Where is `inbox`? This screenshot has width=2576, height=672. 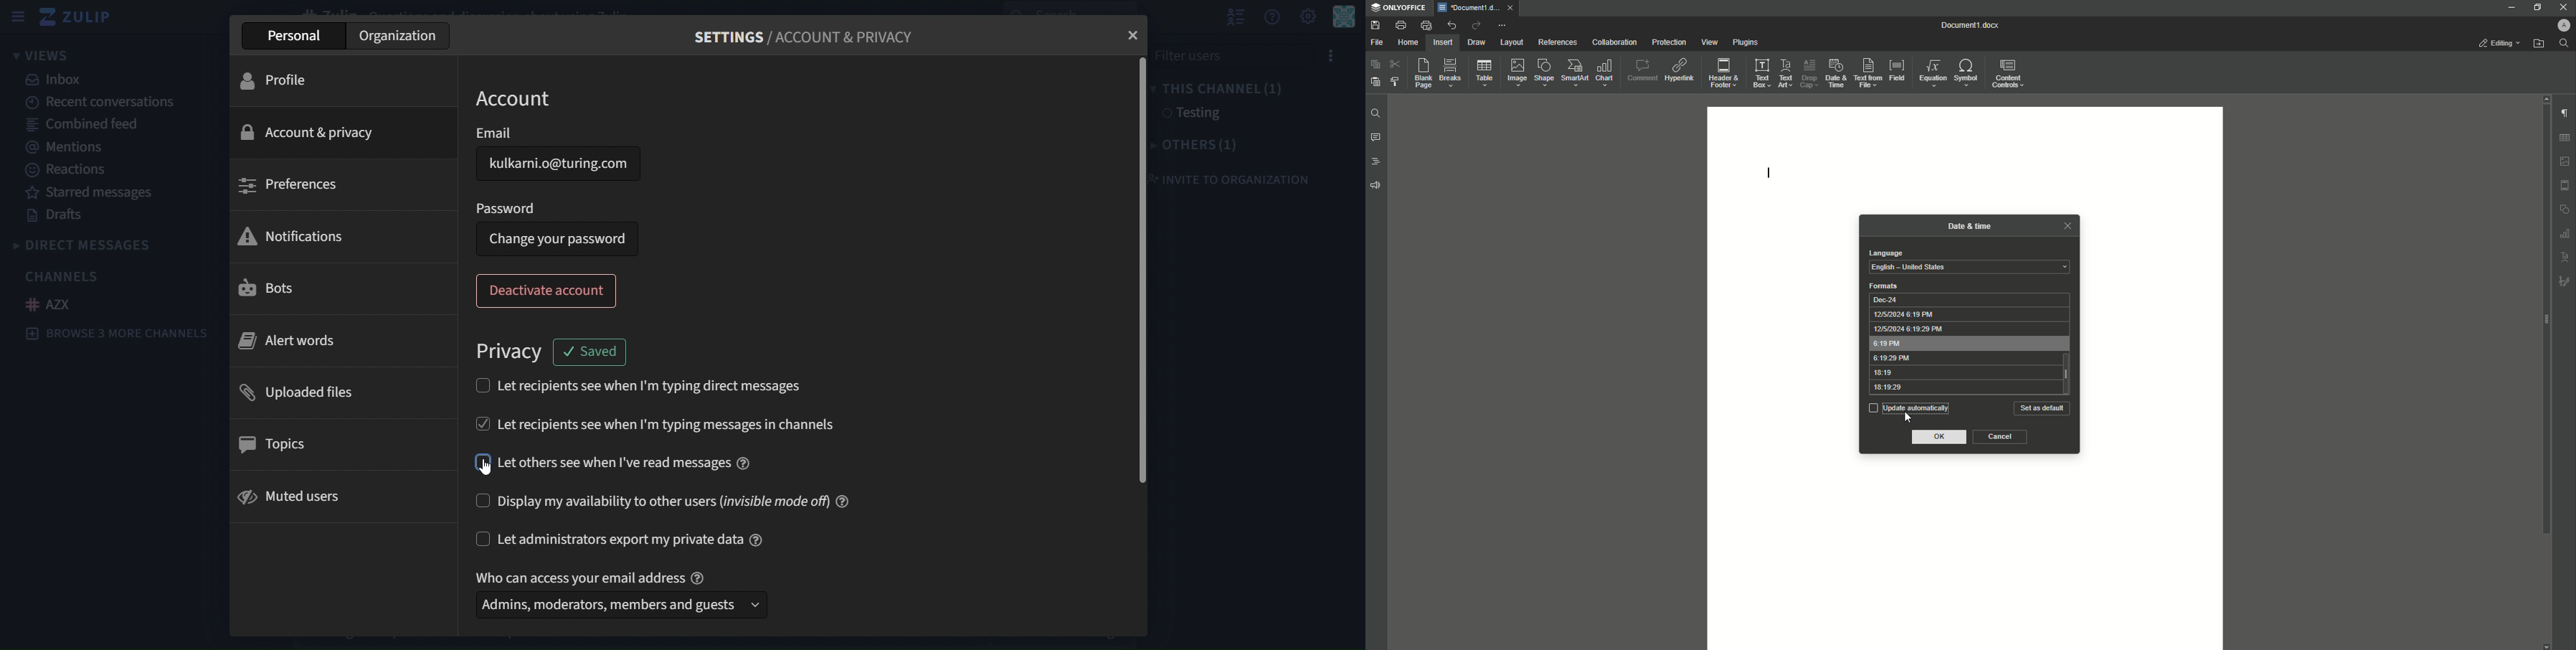 inbox is located at coordinates (57, 81).